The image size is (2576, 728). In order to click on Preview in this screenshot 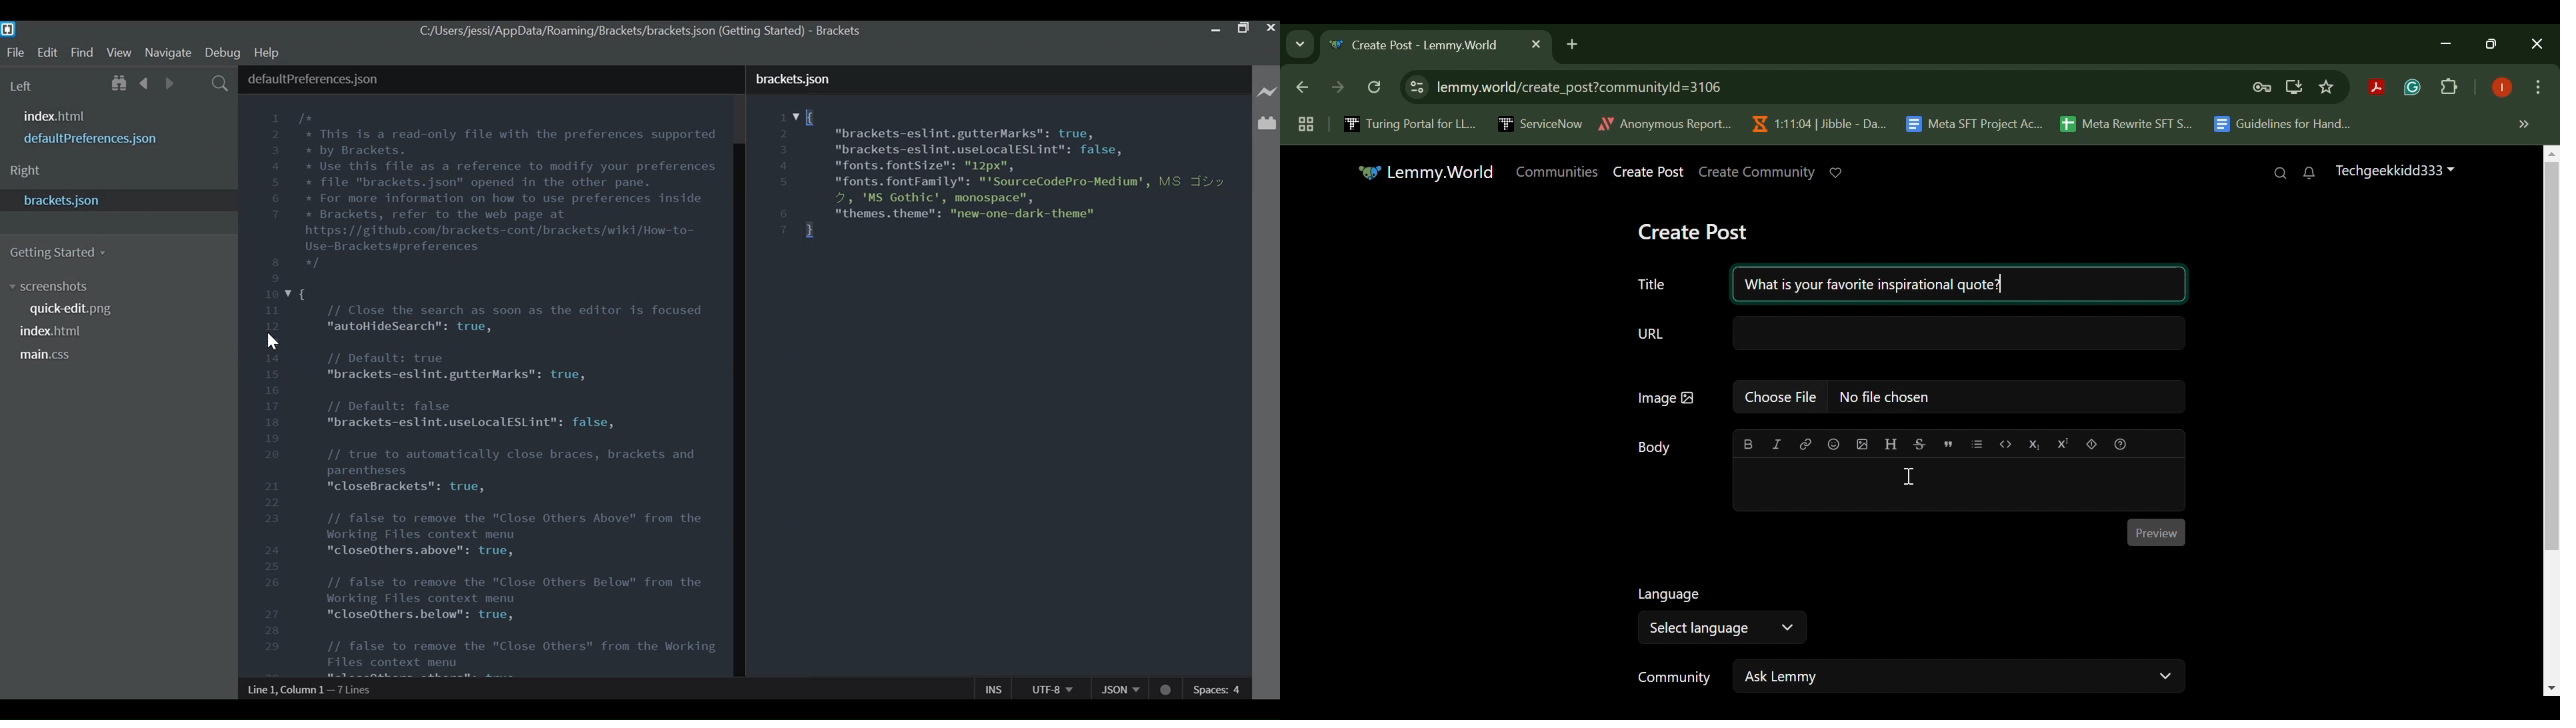, I will do `click(2157, 533)`.